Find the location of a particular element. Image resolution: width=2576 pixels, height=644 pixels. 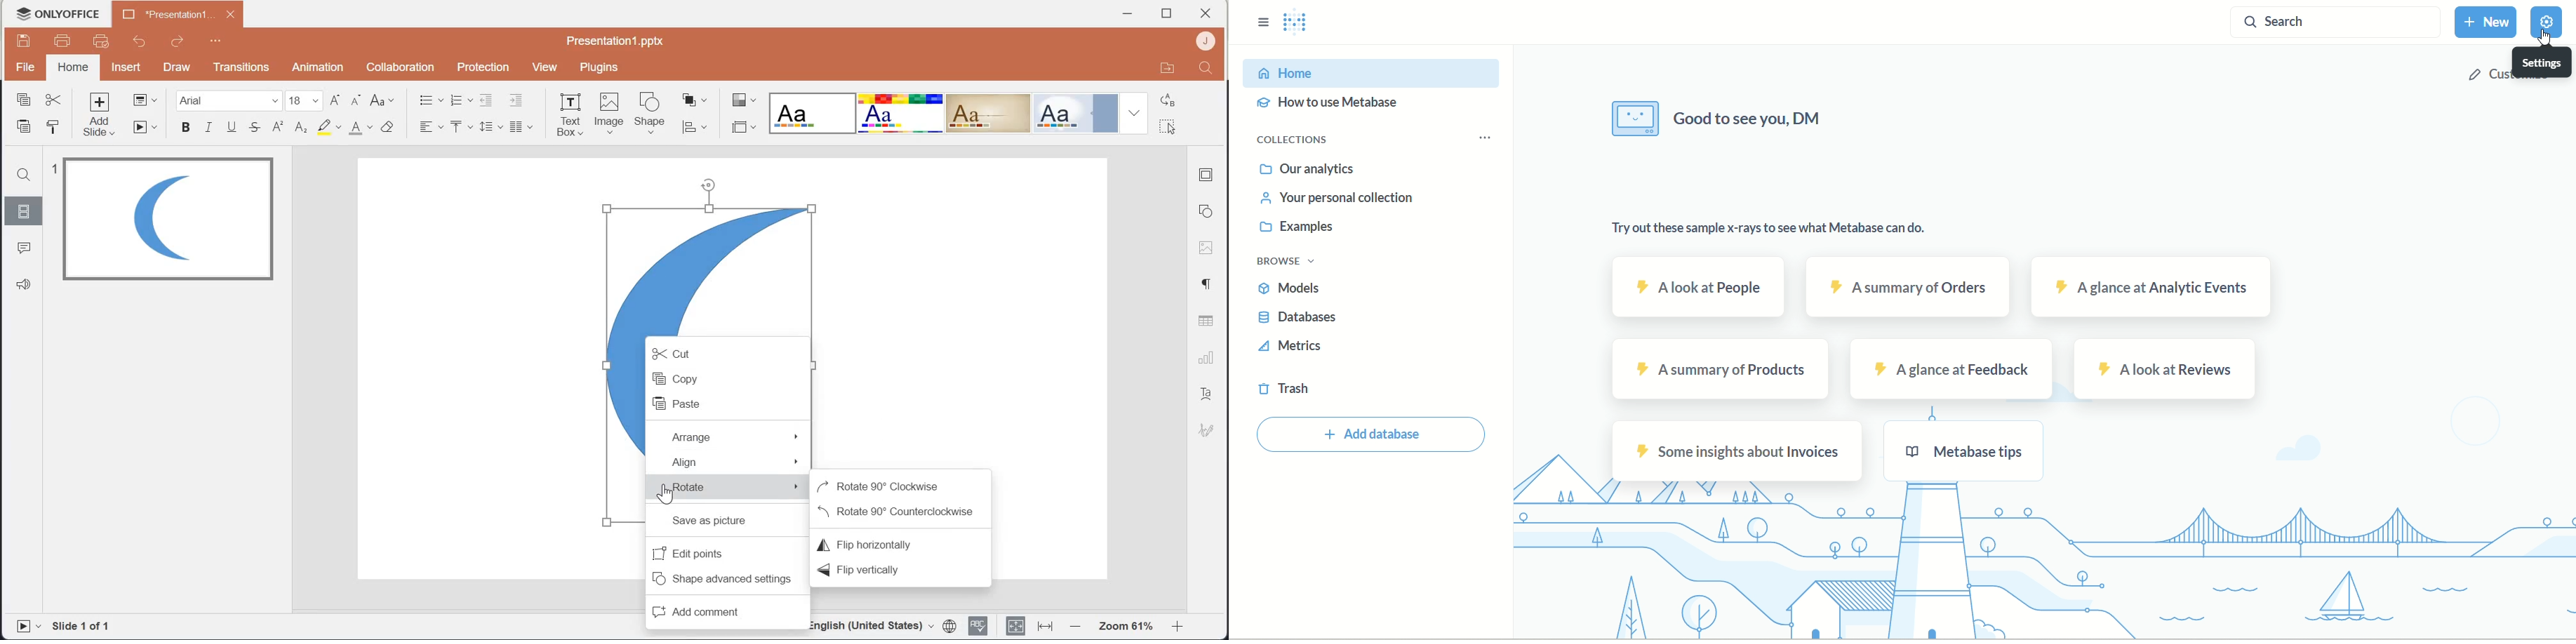

Flip horizontally is located at coordinates (899, 543).